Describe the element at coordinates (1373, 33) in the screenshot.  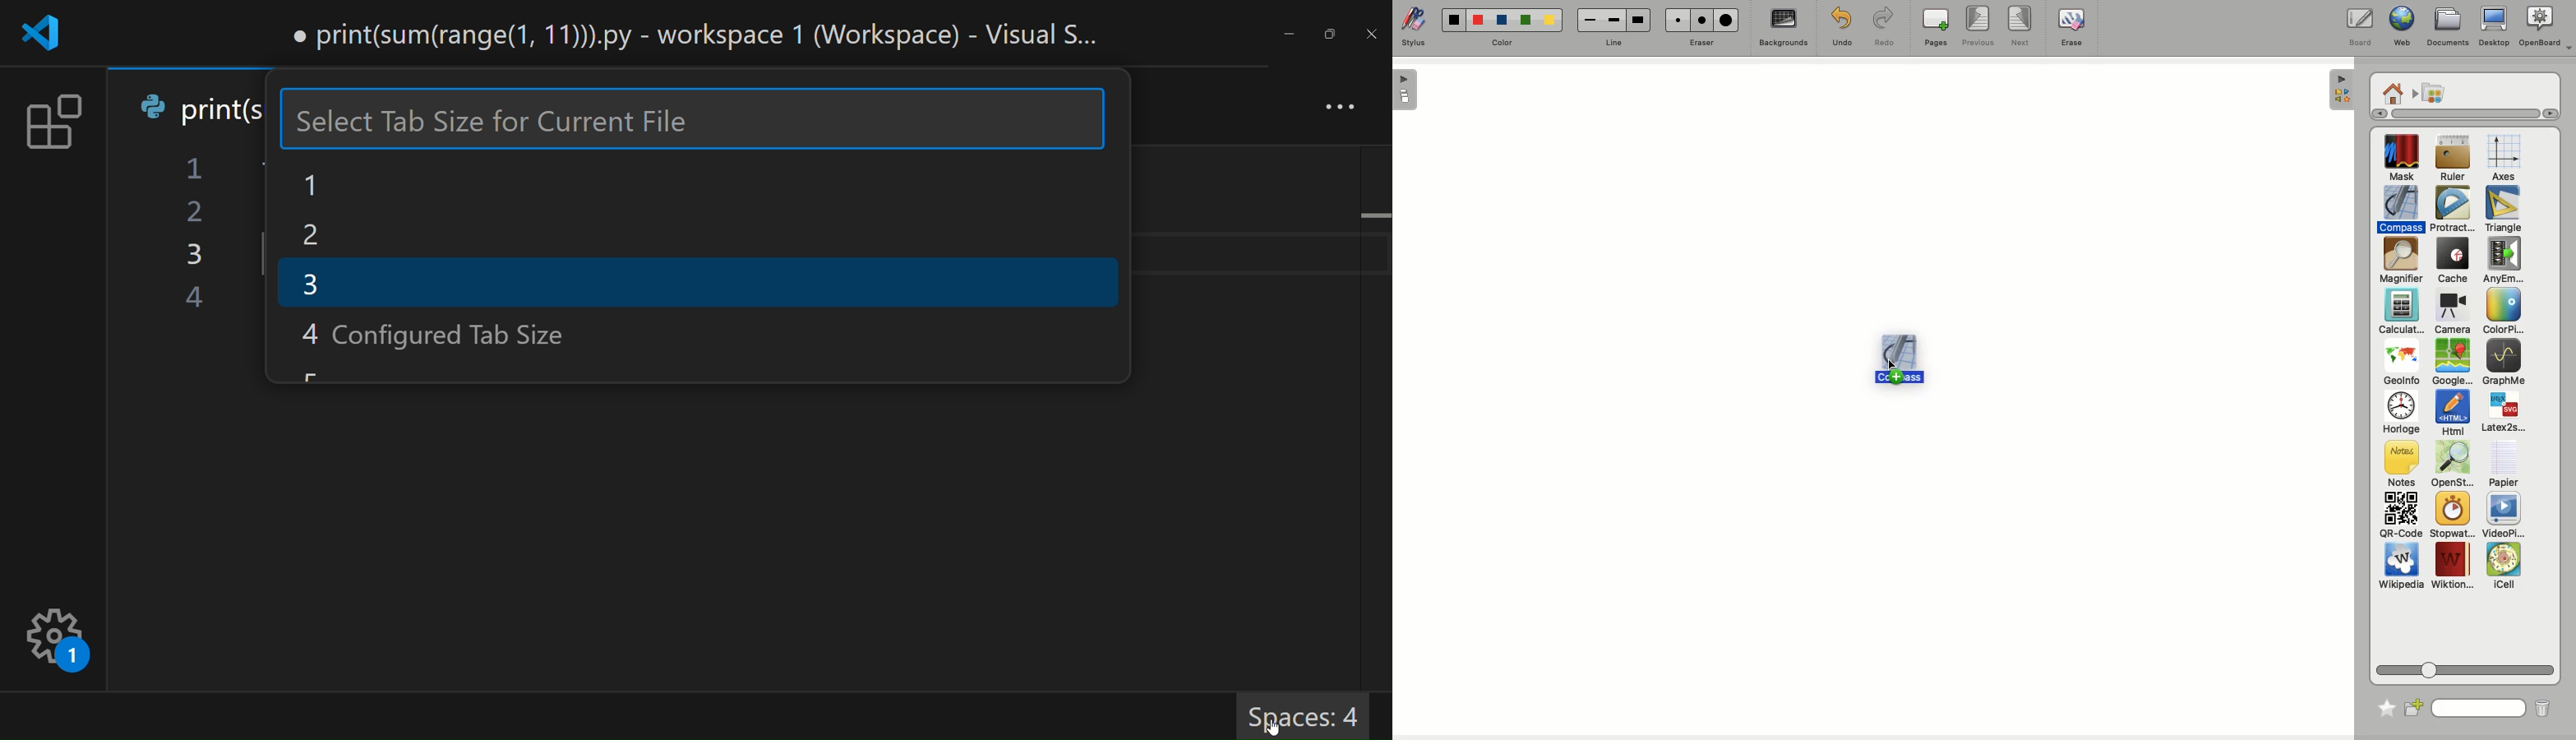
I see `close` at that location.